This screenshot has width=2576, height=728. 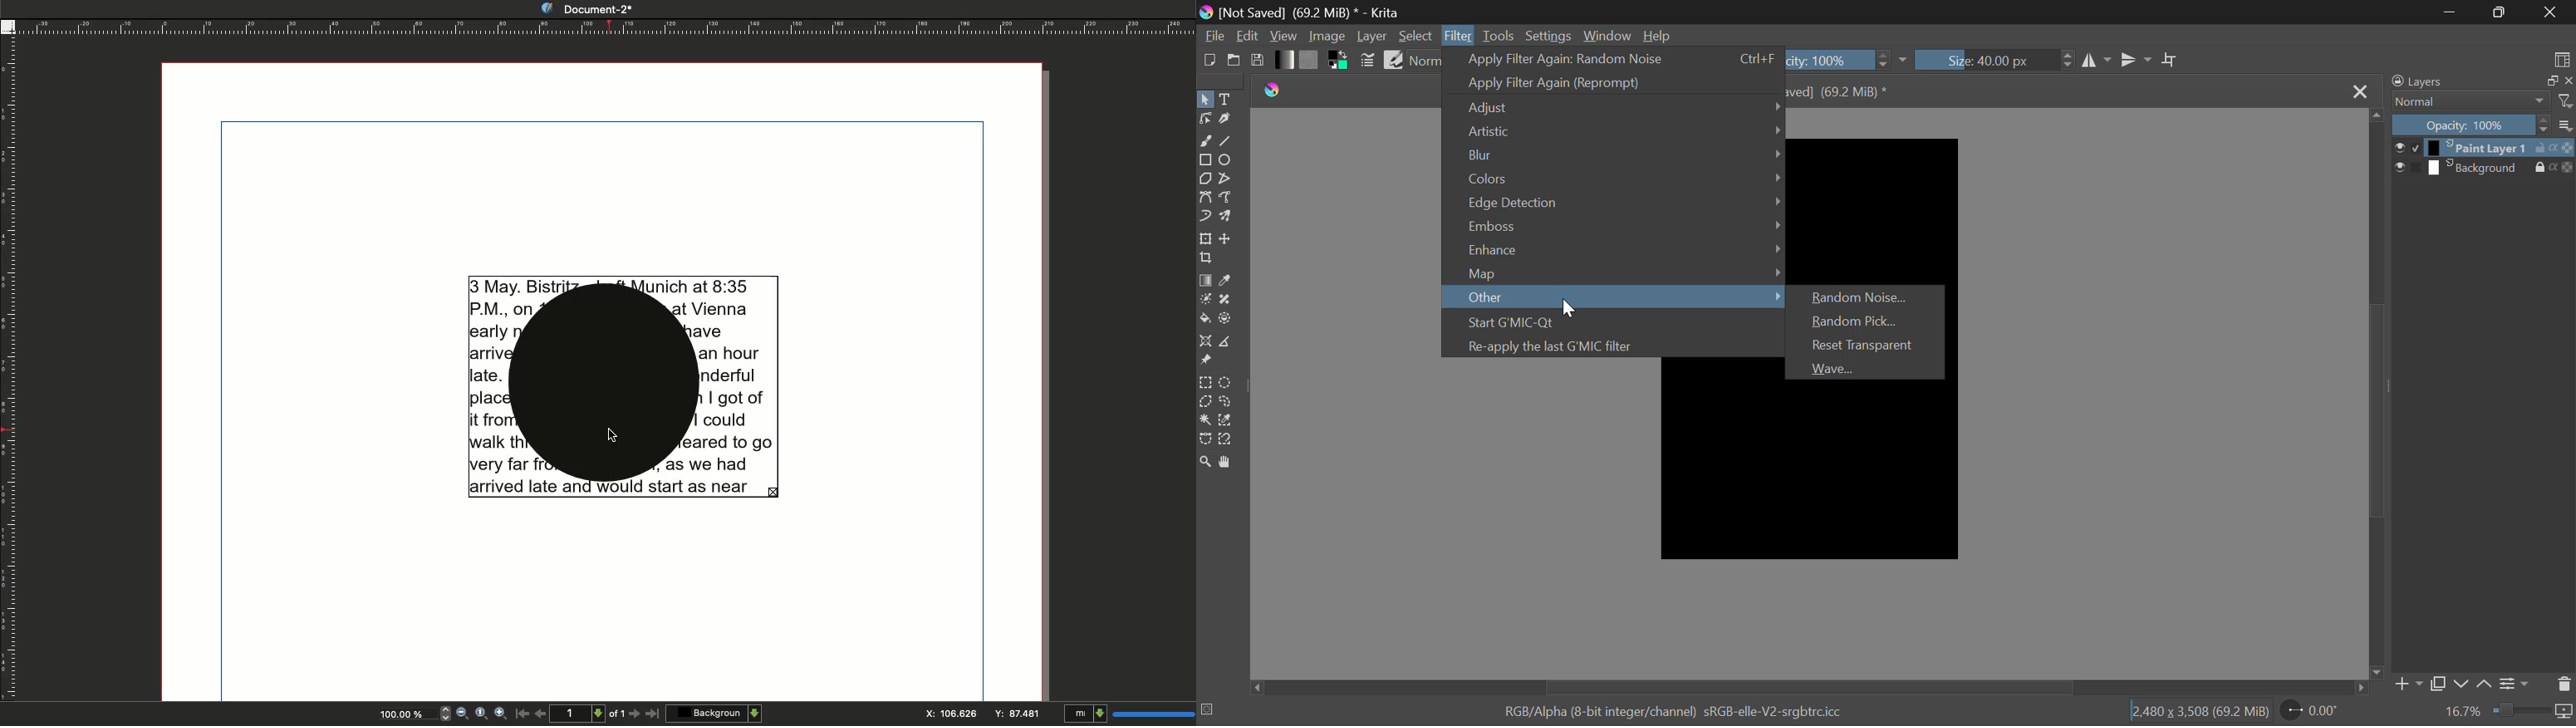 What do you see at coordinates (1566, 308) in the screenshot?
I see `Cursor Position` at bounding box center [1566, 308].